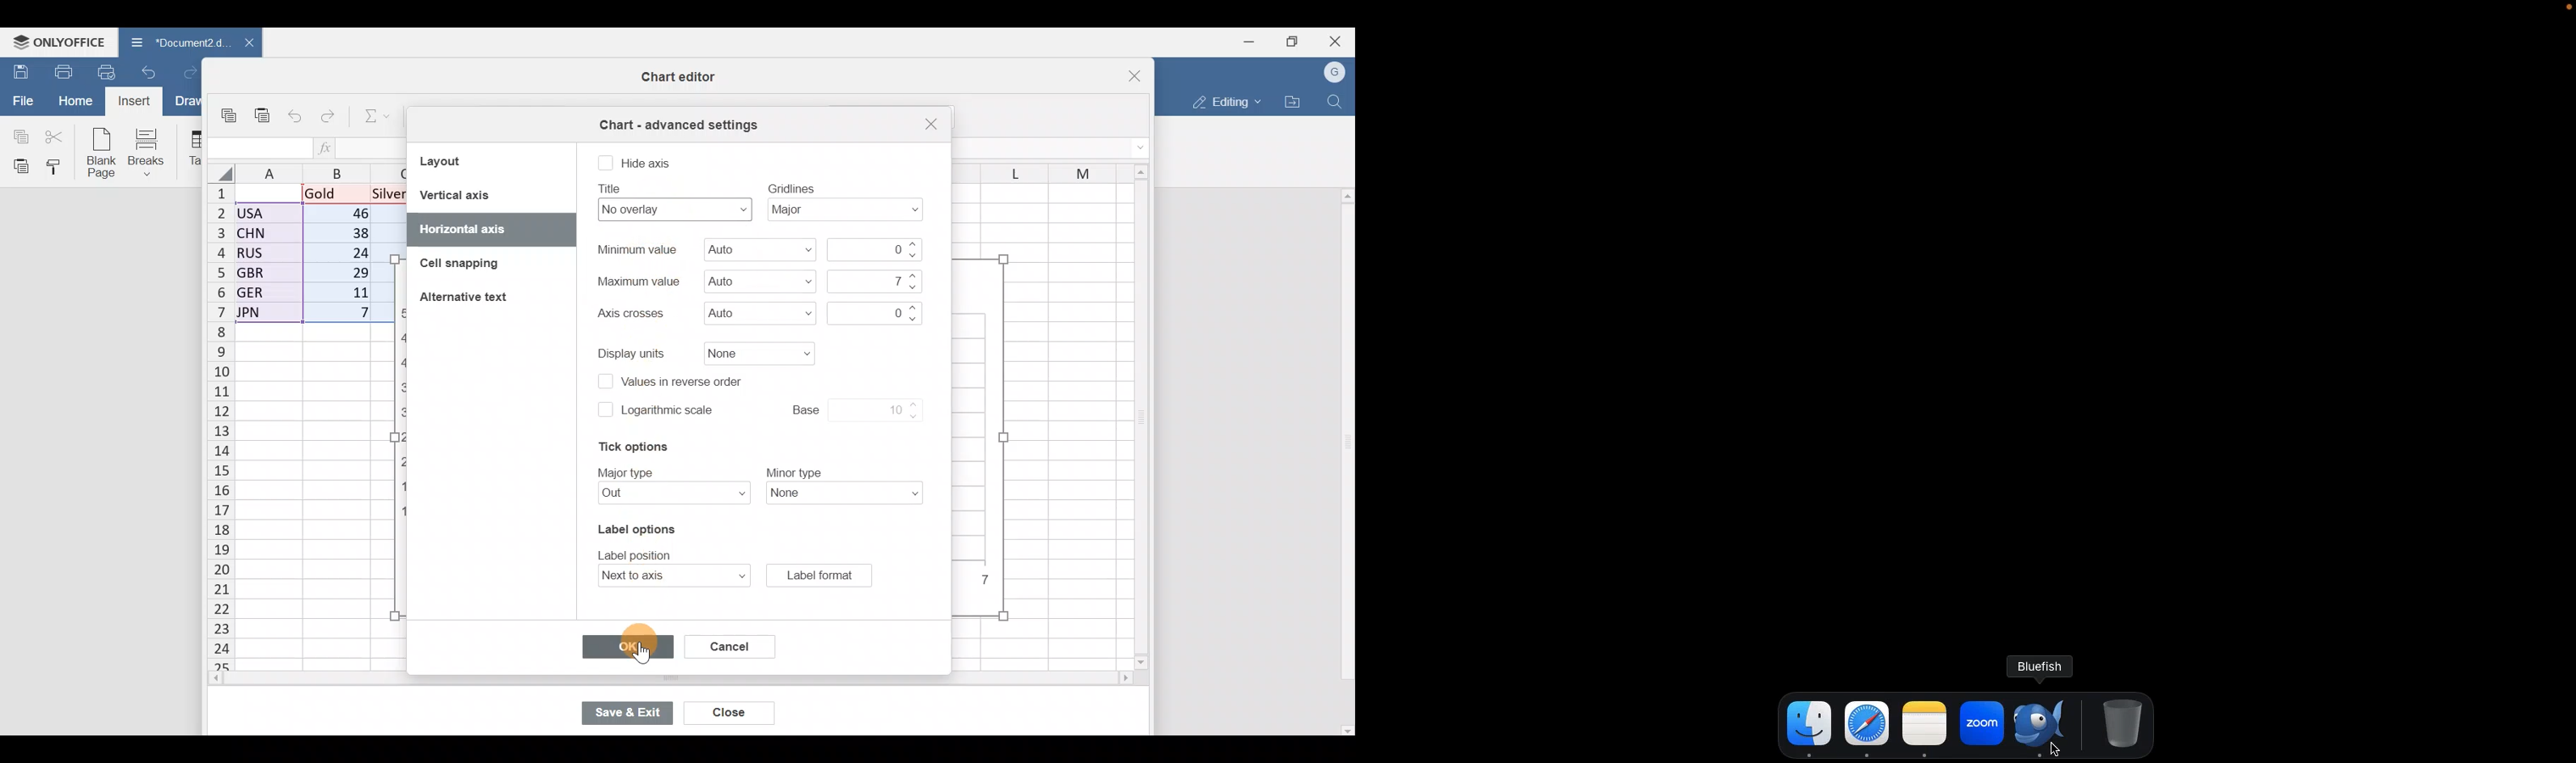 The height and width of the screenshot is (784, 2576). Describe the element at coordinates (842, 408) in the screenshot. I see `Base` at that location.